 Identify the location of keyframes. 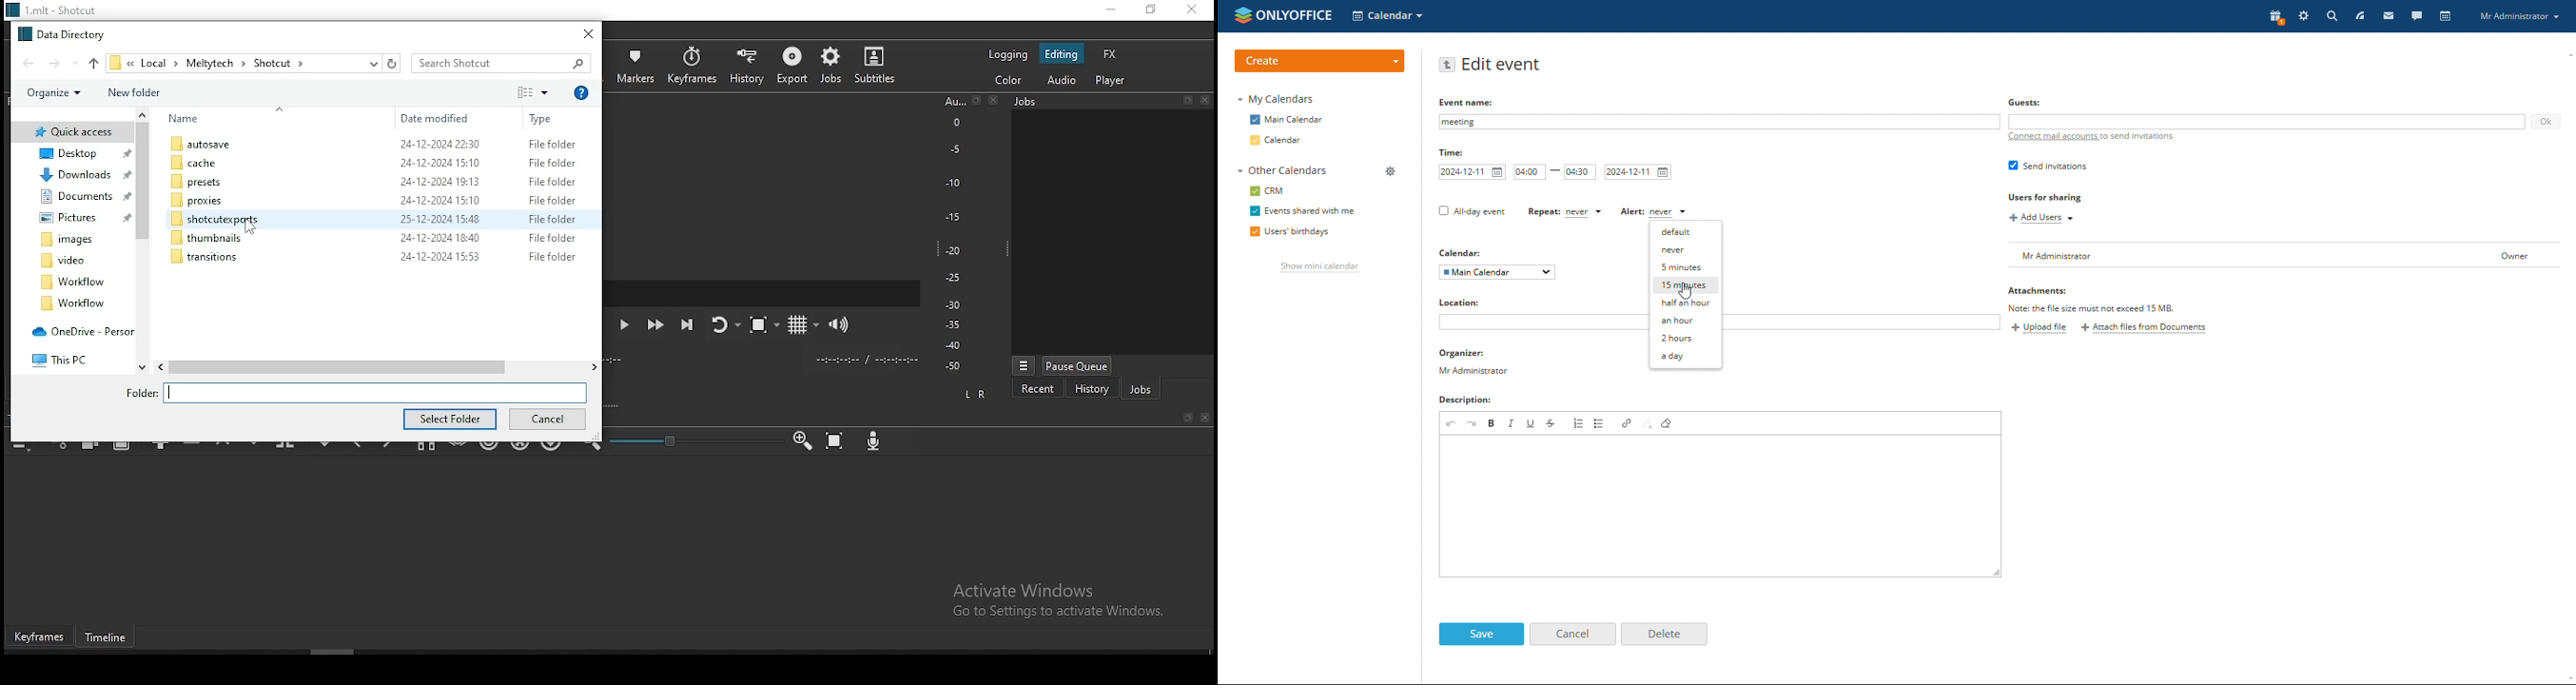
(692, 65).